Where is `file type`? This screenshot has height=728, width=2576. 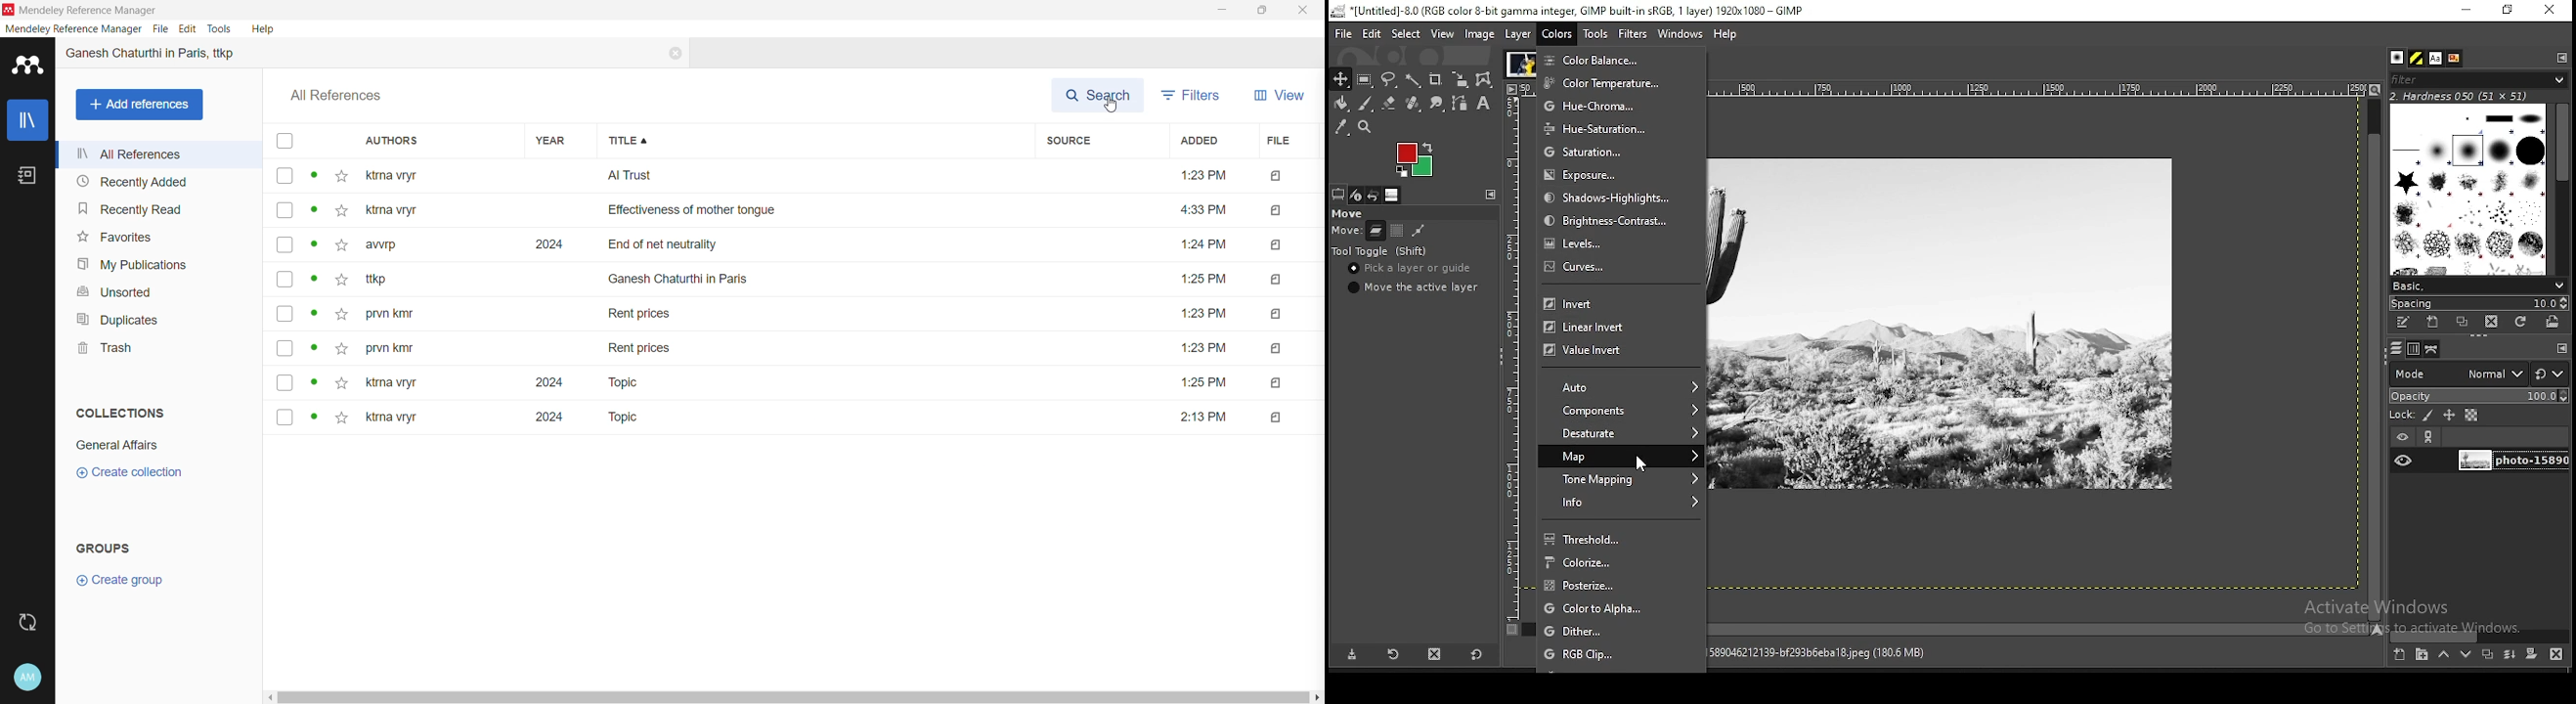
file type is located at coordinates (1278, 382).